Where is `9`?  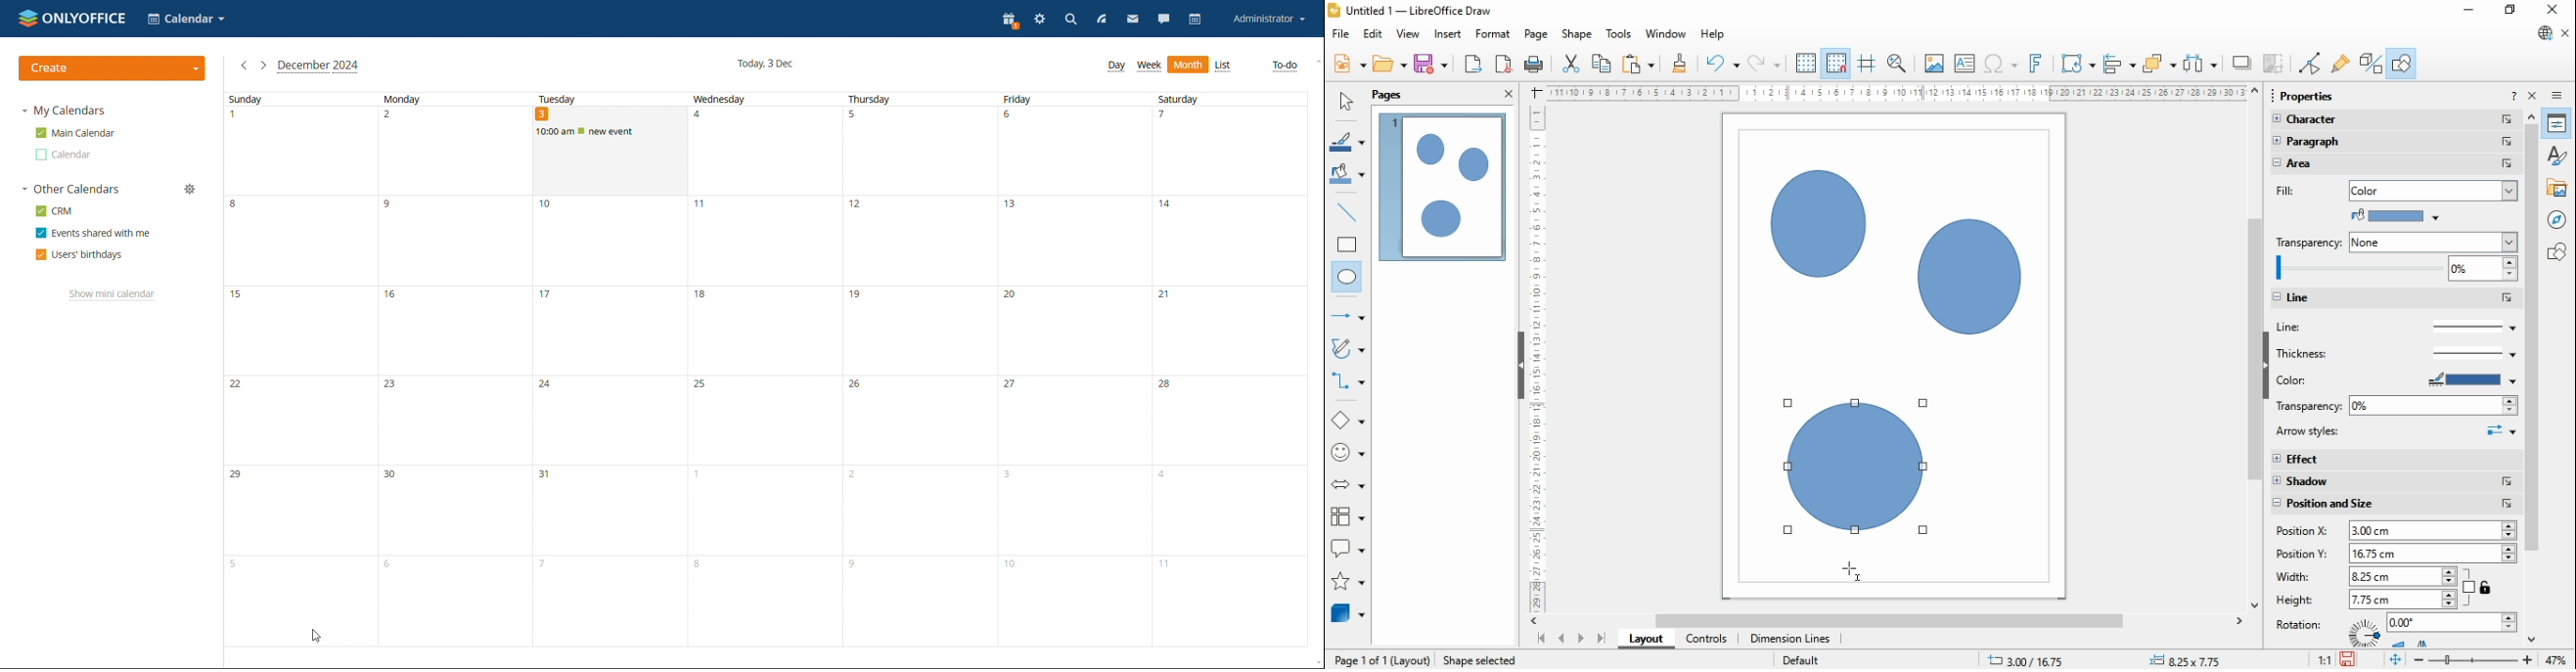
9 is located at coordinates (453, 241).